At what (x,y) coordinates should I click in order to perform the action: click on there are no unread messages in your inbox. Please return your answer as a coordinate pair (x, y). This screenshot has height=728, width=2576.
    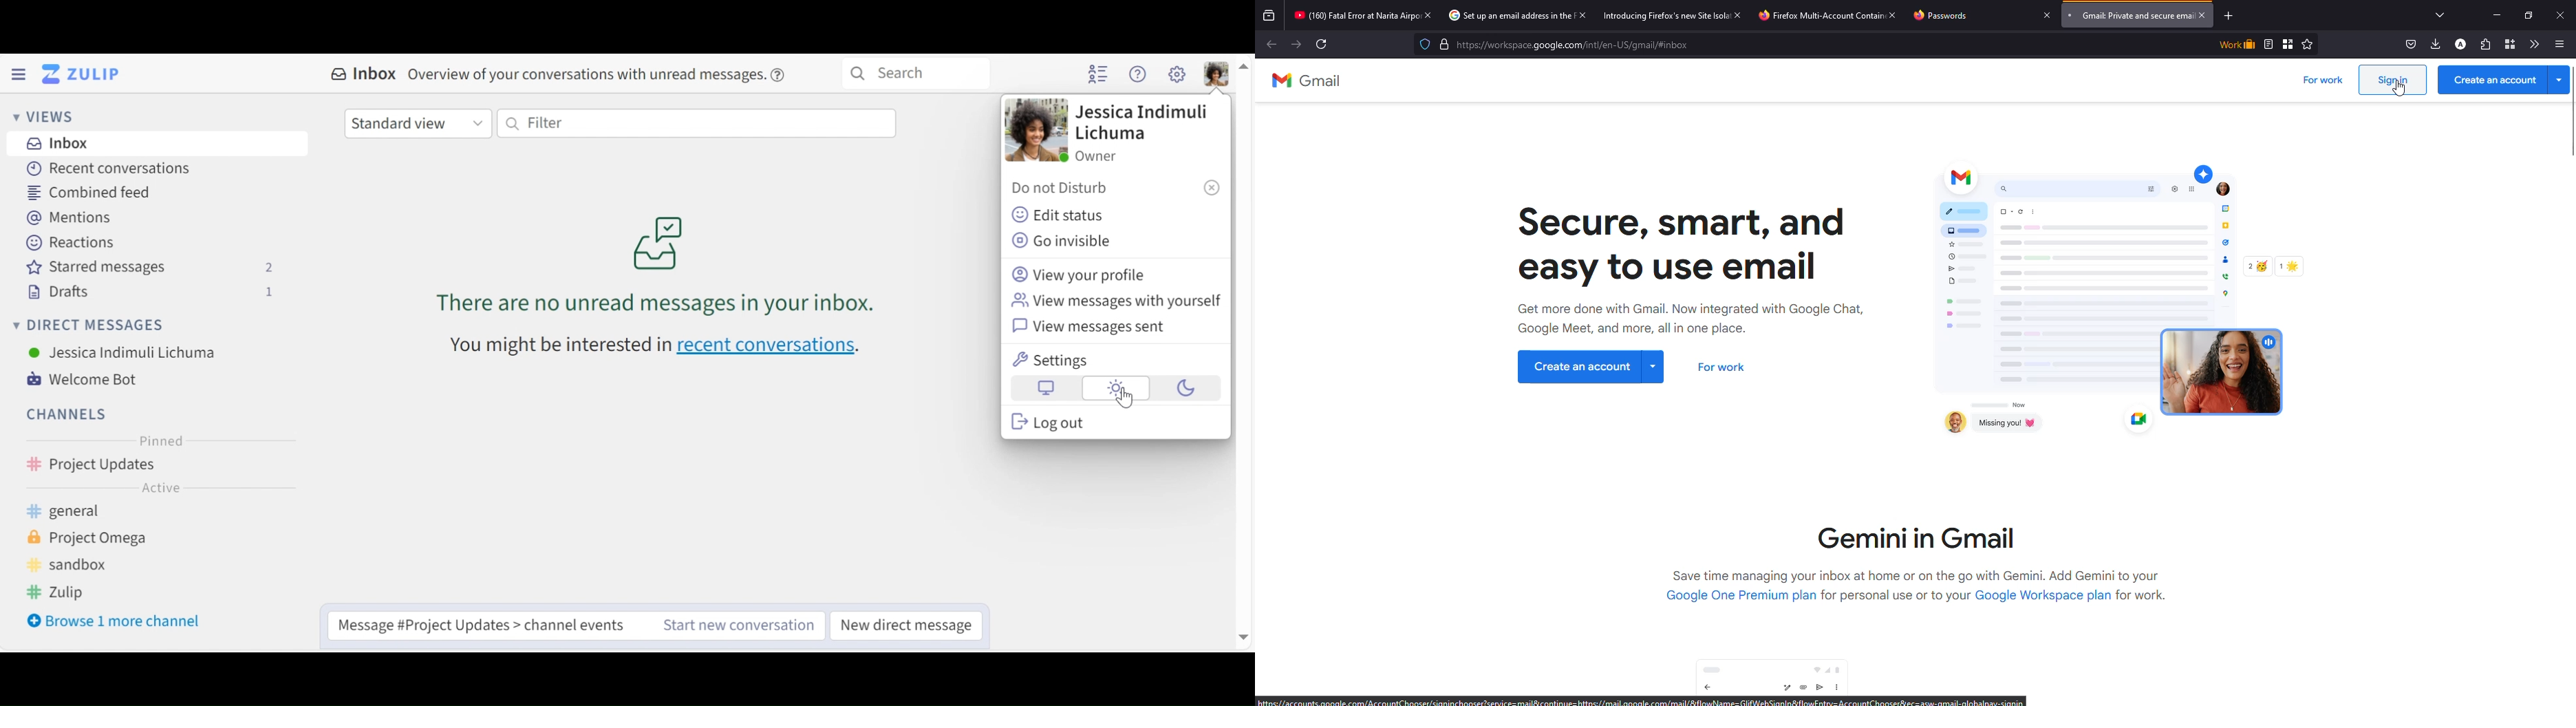
    Looking at the image, I should click on (622, 305).